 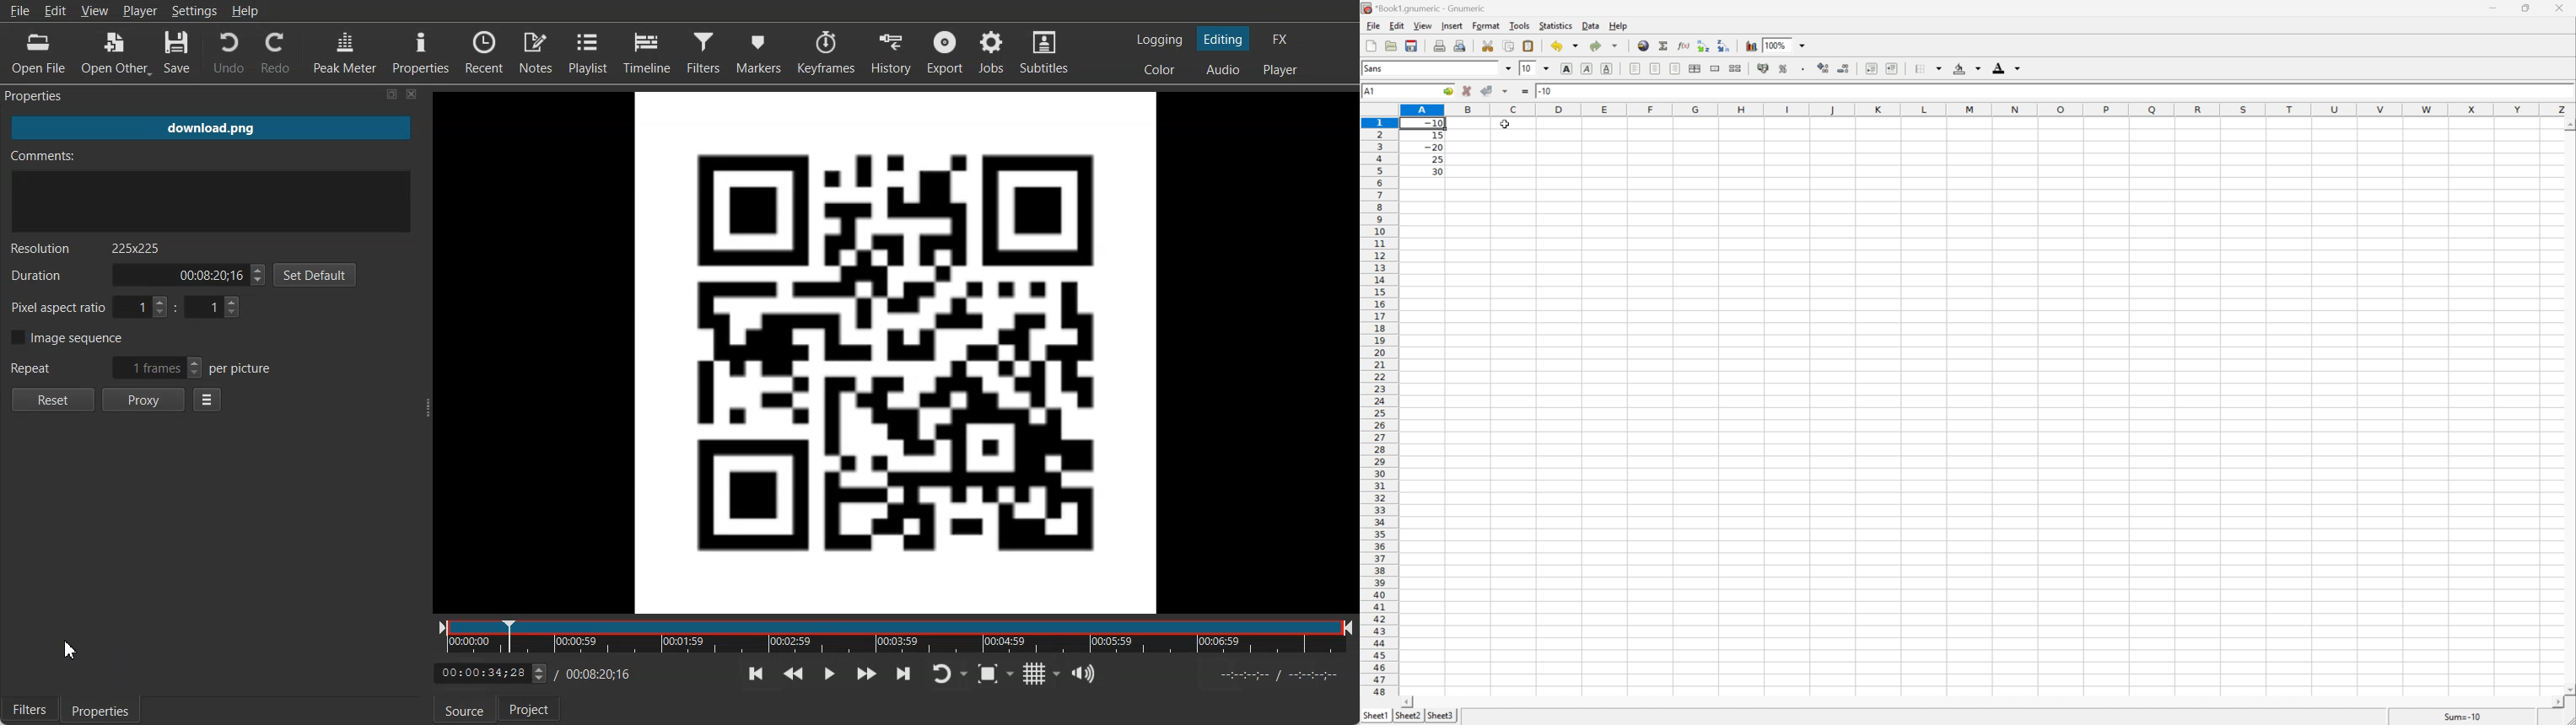 What do you see at coordinates (1452, 26) in the screenshot?
I see `Insert` at bounding box center [1452, 26].